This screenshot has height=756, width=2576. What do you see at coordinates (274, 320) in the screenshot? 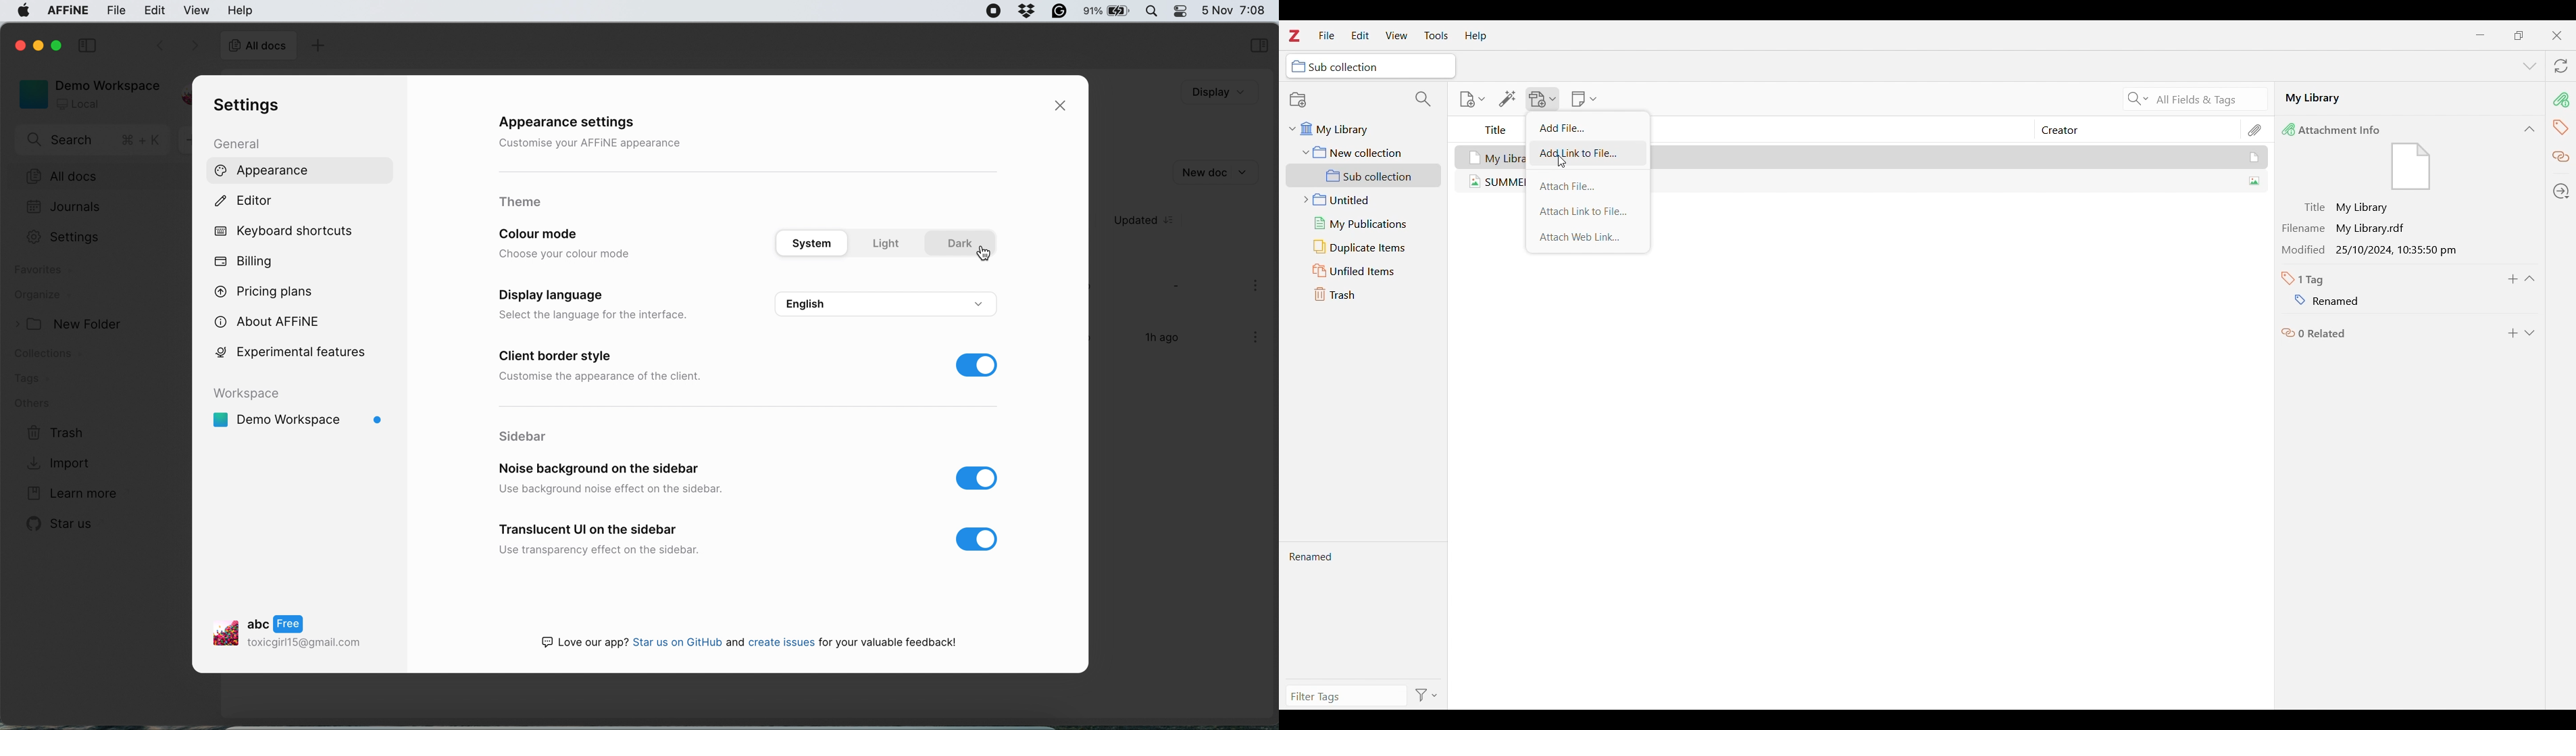
I see `about` at bounding box center [274, 320].